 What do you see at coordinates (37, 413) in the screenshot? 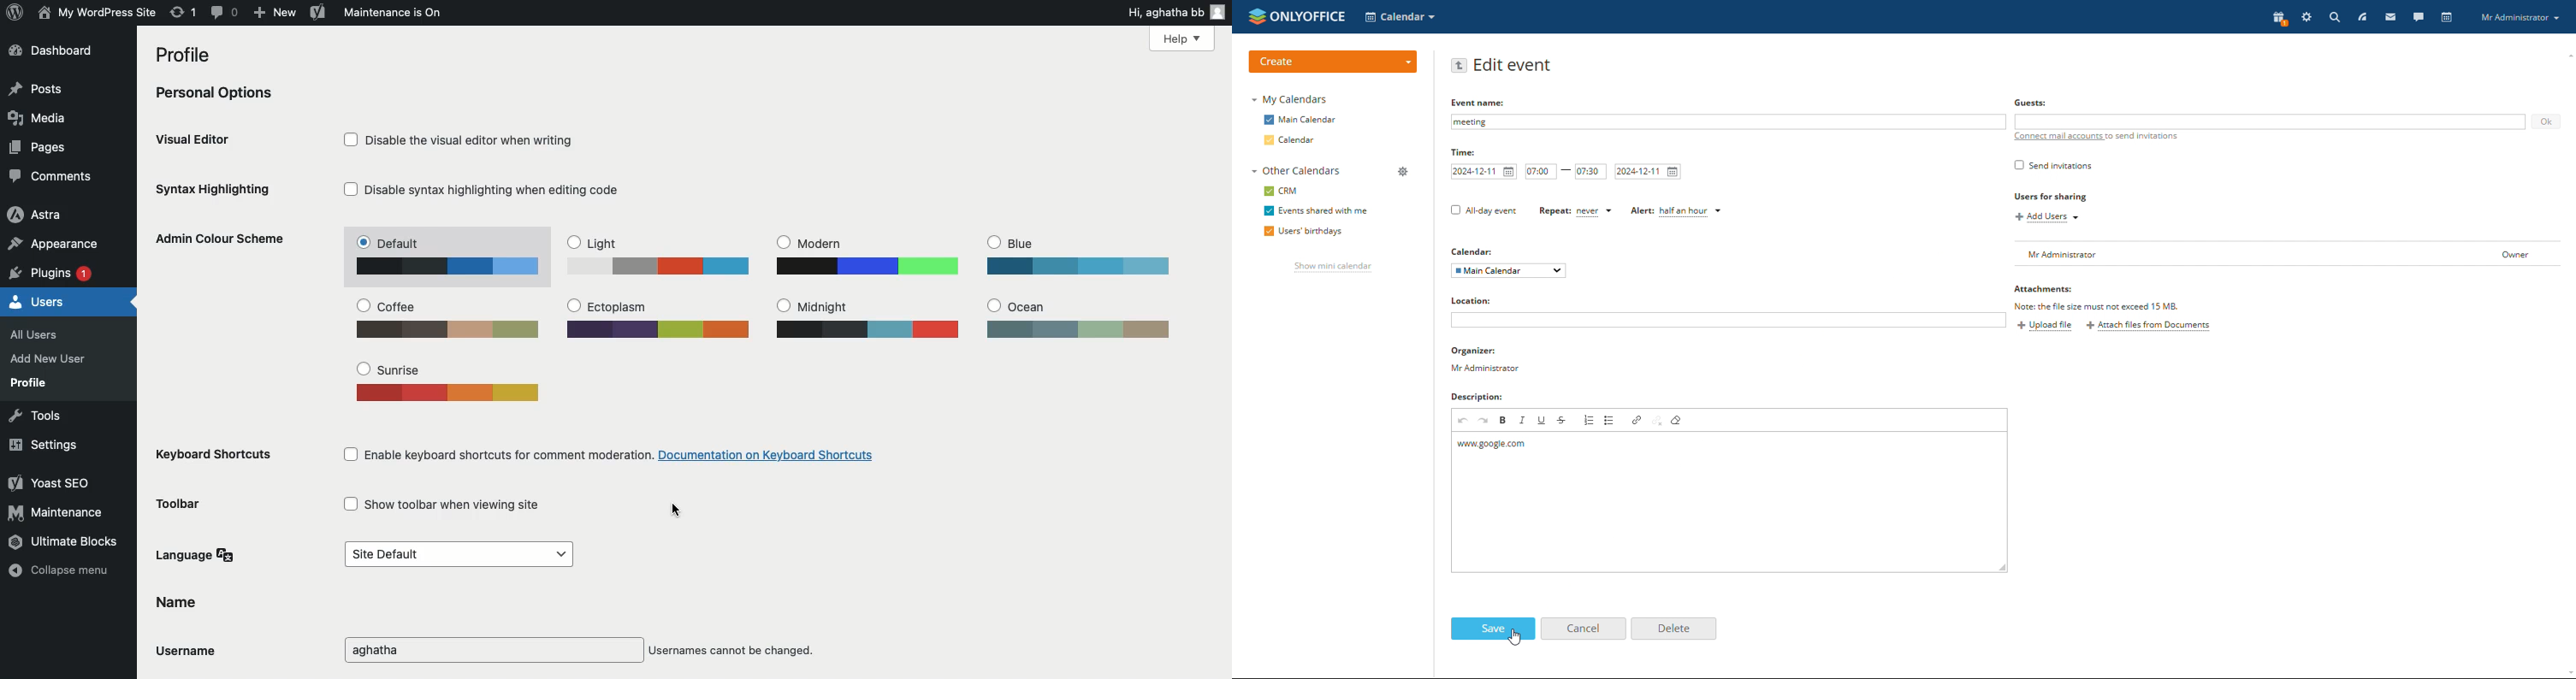
I see `Tools` at bounding box center [37, 413].